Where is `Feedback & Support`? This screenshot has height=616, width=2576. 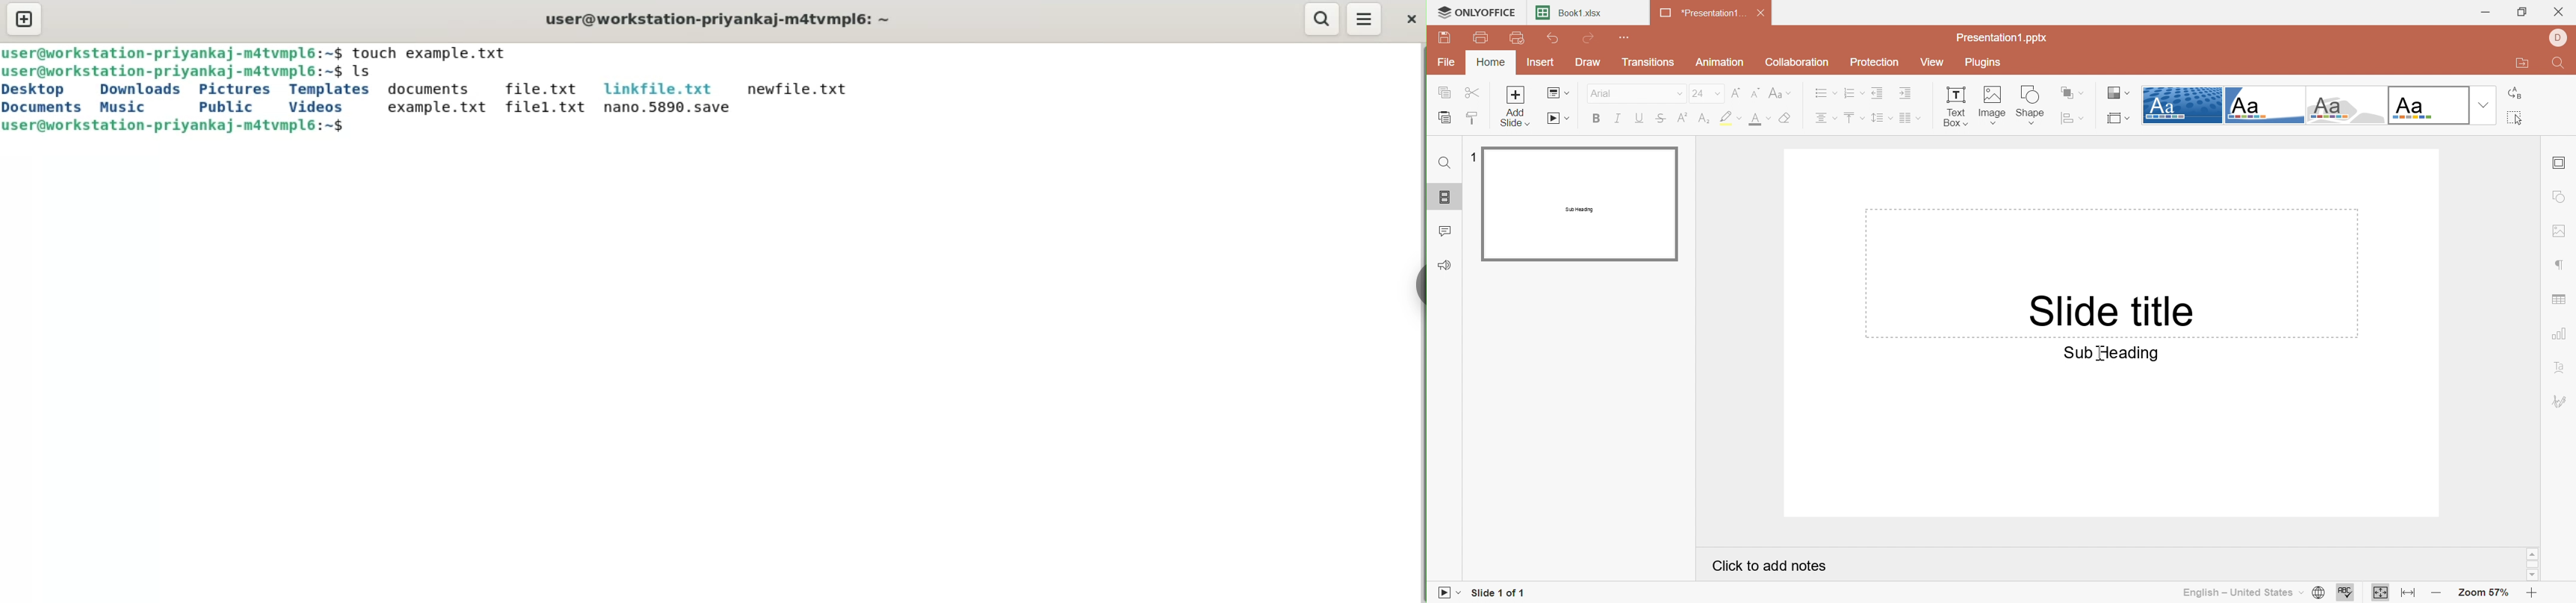
Feedback & Support is located at coordinates (1447, 264).